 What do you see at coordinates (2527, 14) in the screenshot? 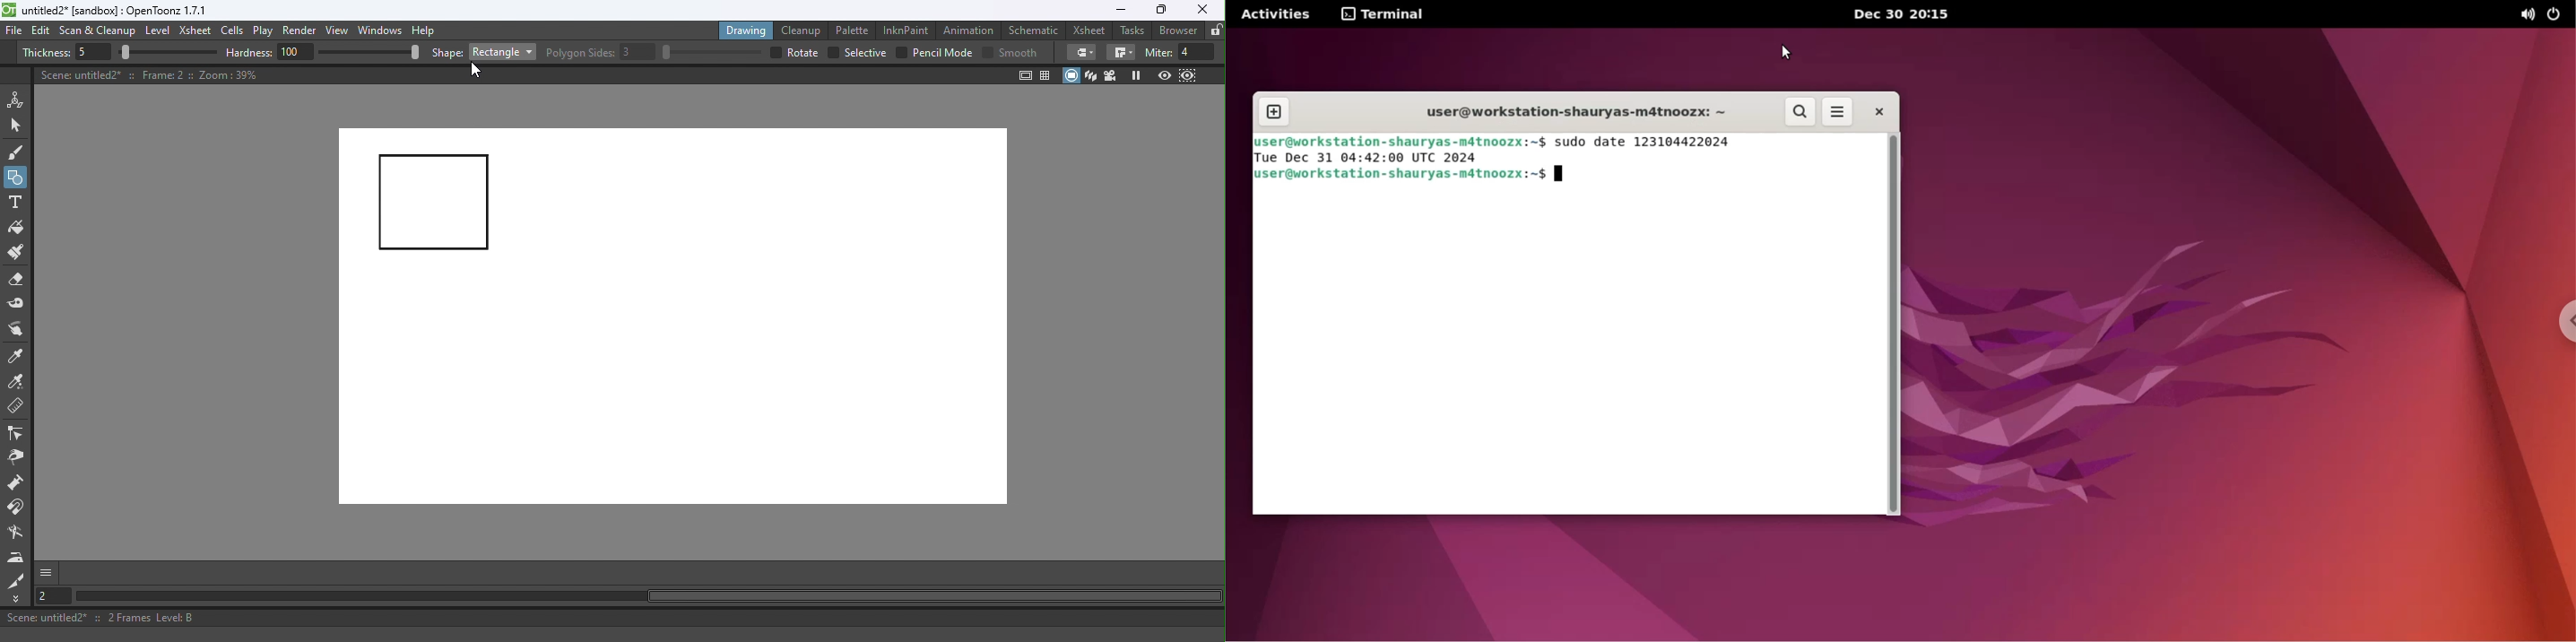
I see `sound options` at bounding box center [2527, 14].